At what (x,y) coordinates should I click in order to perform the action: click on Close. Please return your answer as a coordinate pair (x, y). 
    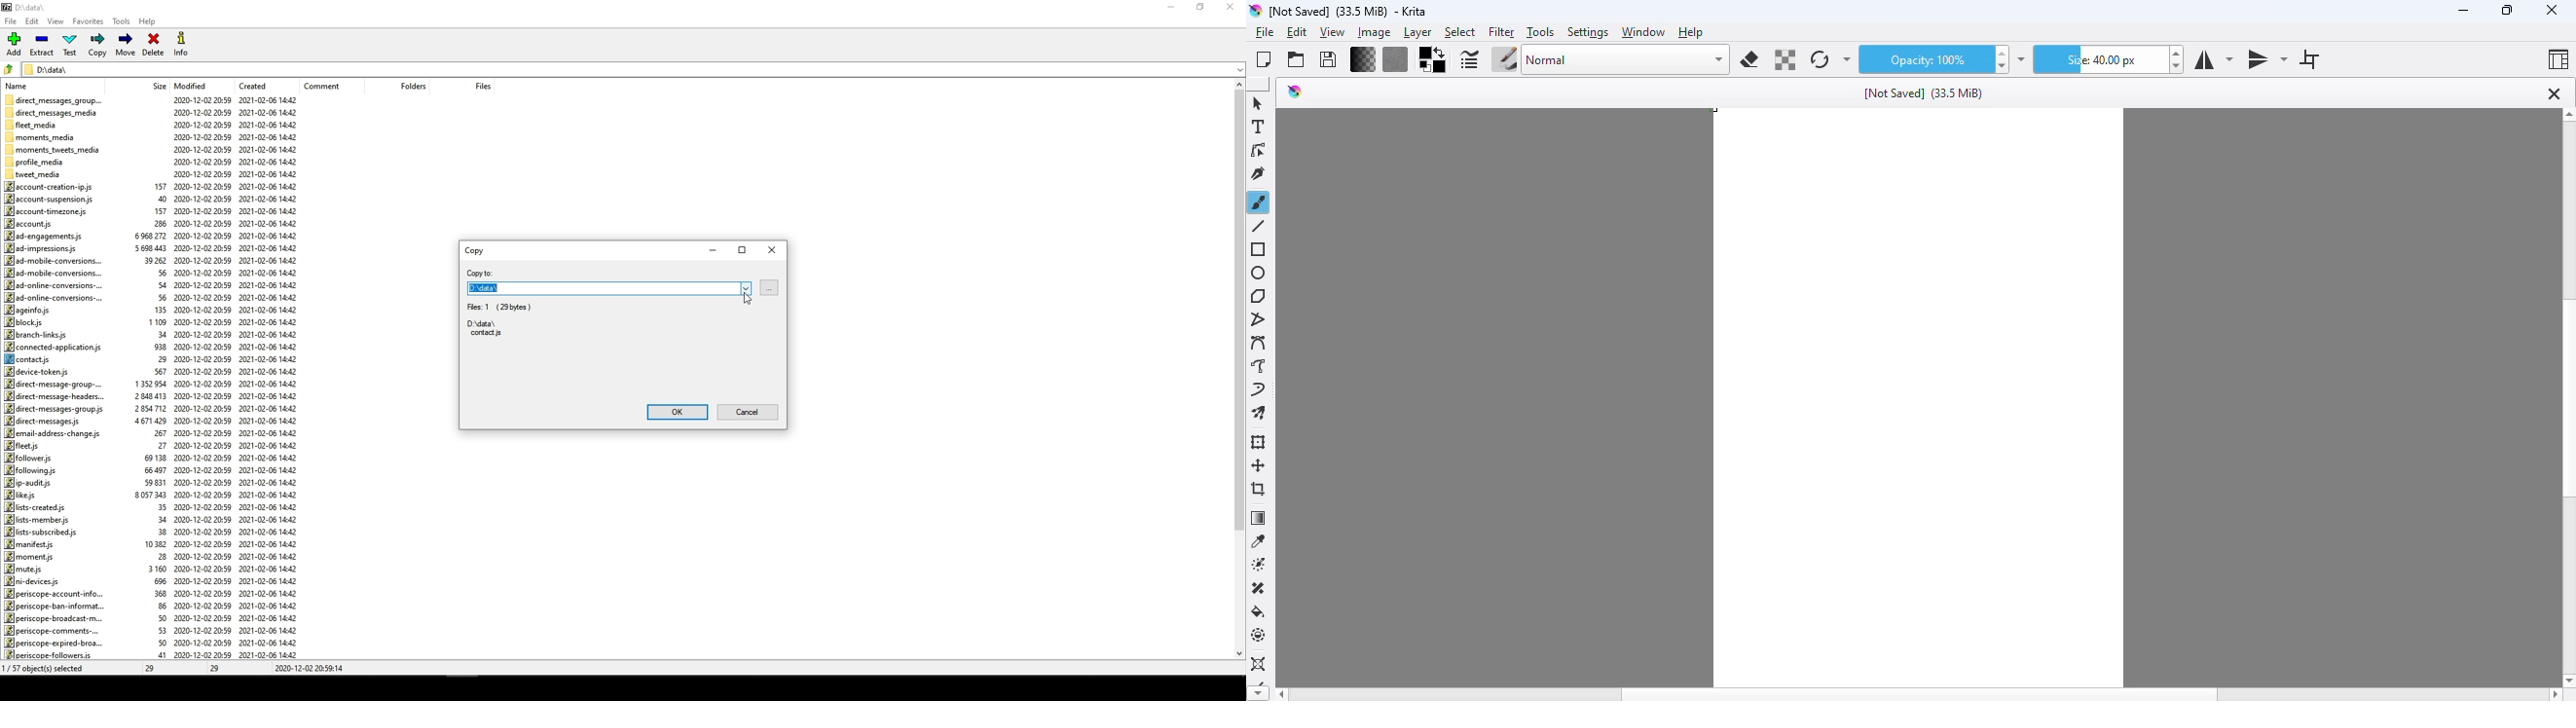
    Looking at the image, I should click on (772, 249).